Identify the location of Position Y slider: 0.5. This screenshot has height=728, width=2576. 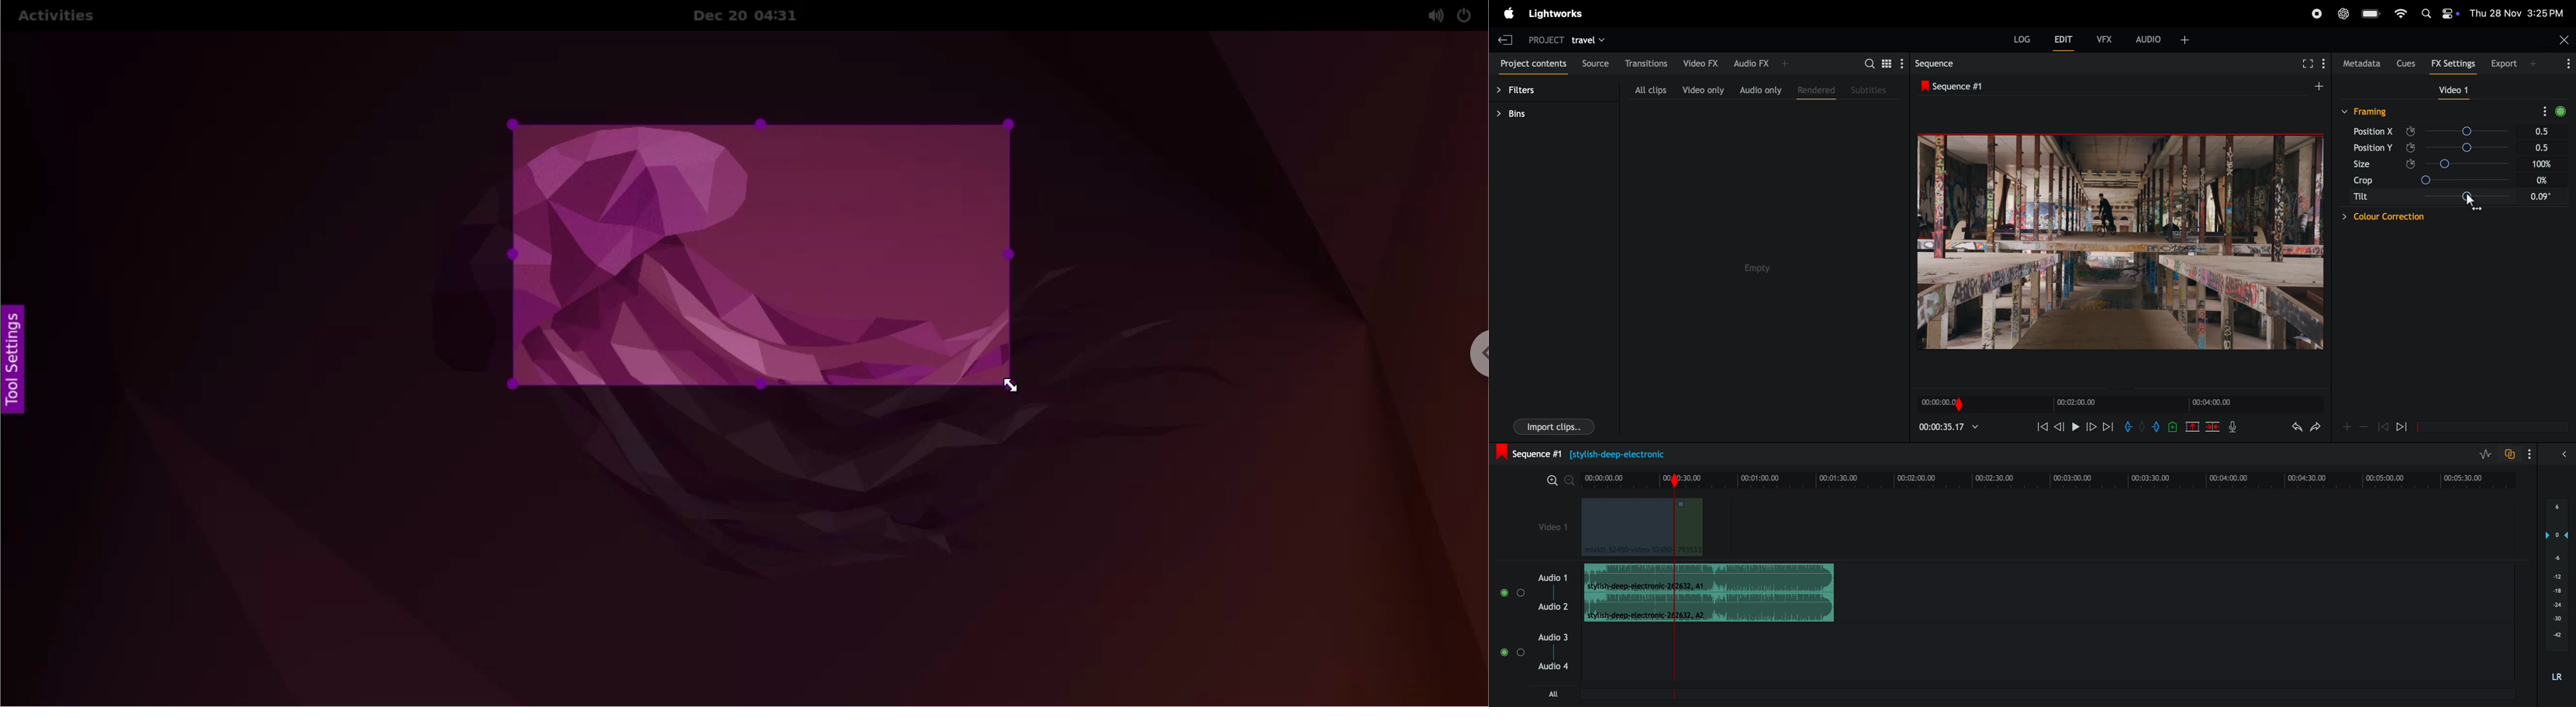
(2487, 148).